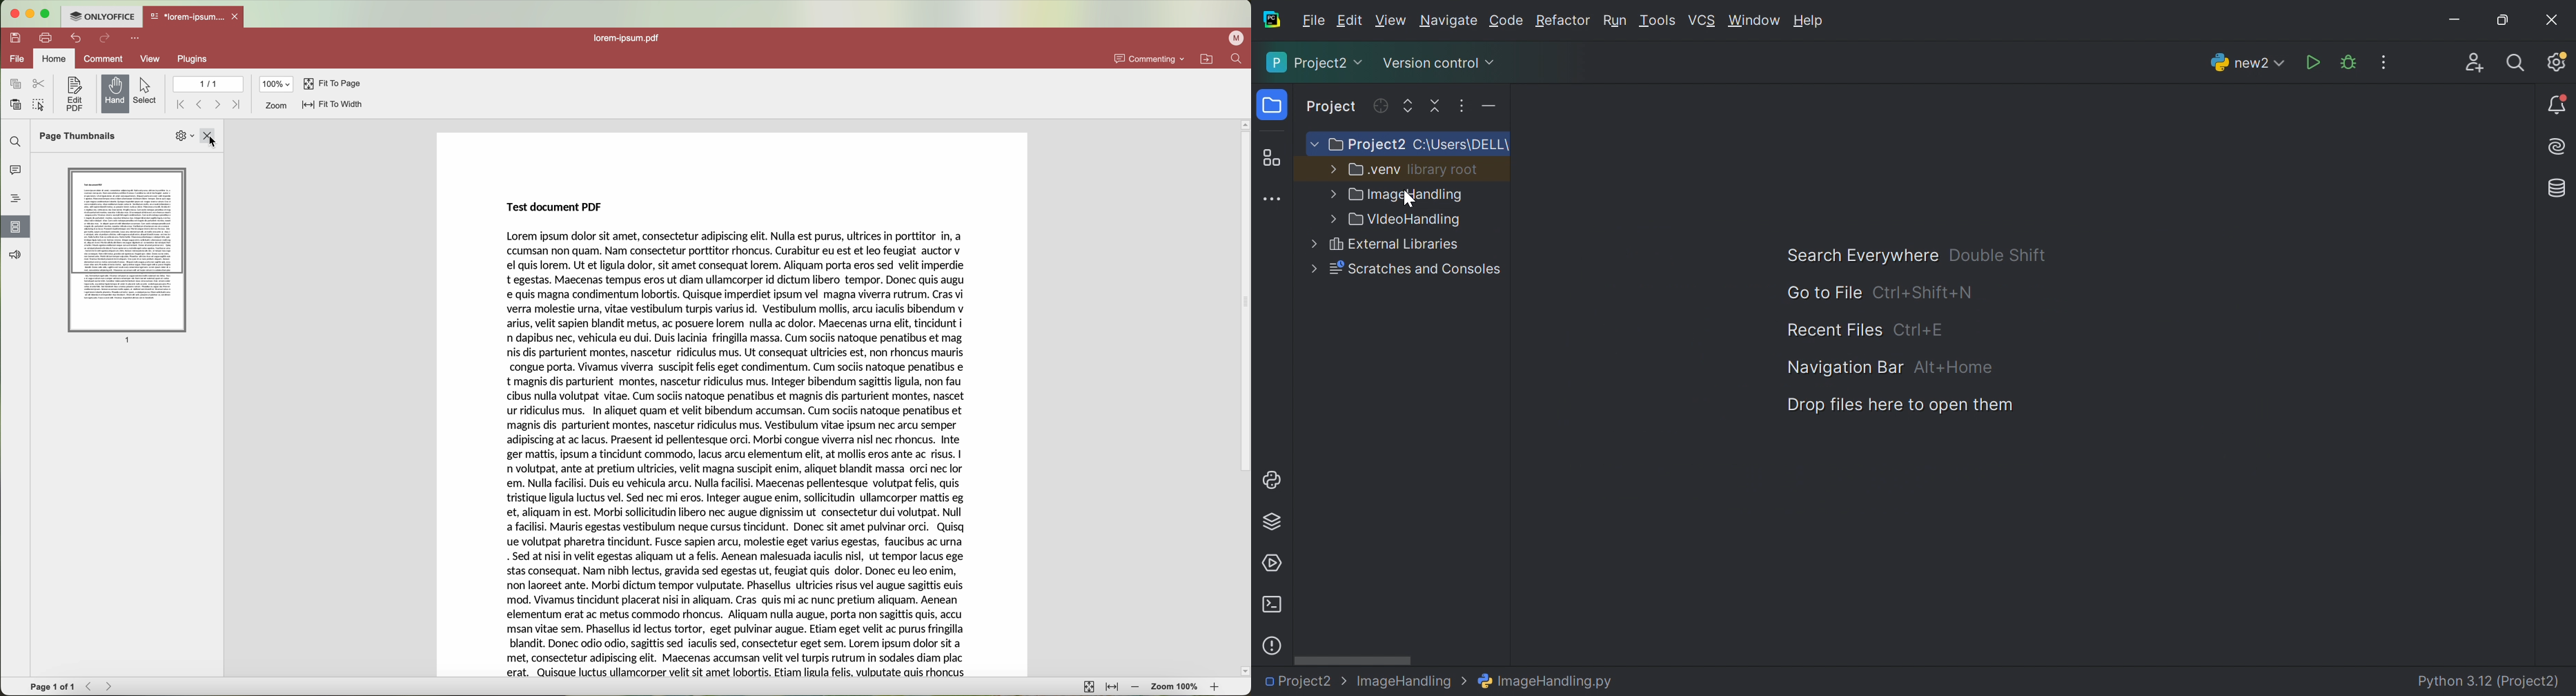  I want to click on cut, so click(39, 84).